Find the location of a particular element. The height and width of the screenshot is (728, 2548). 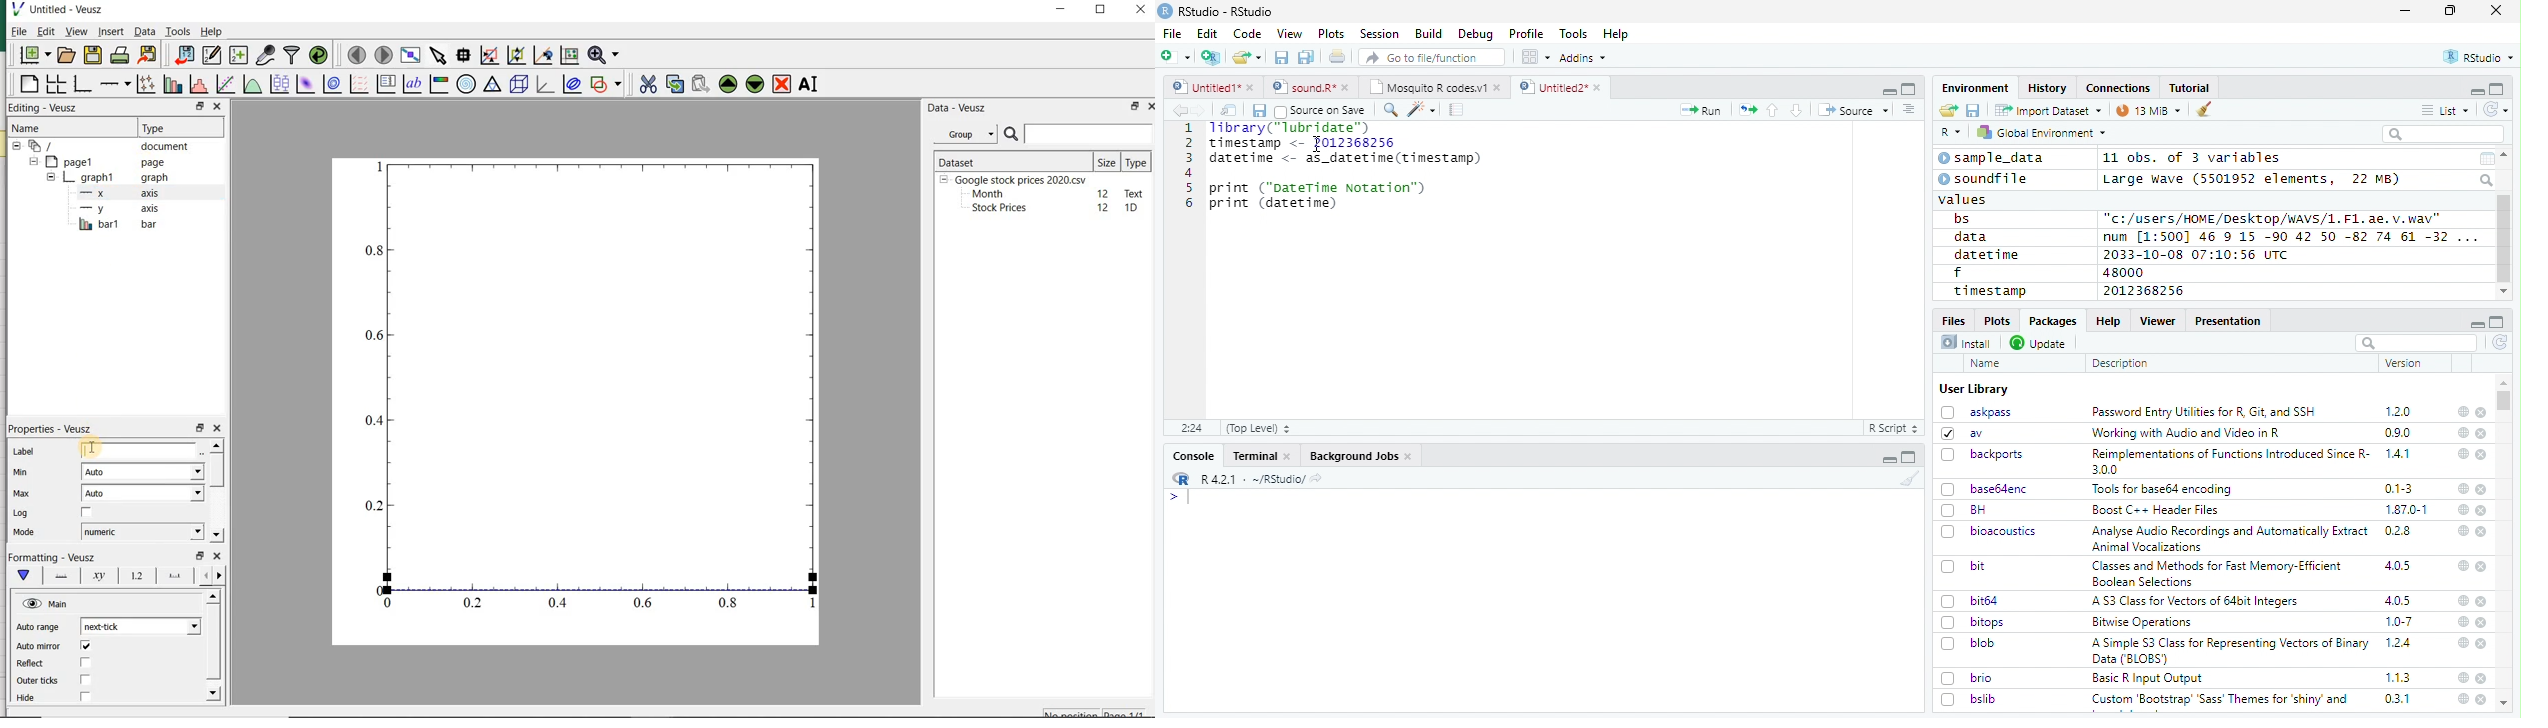

Load workspace is located at coordinates (1949, 111).